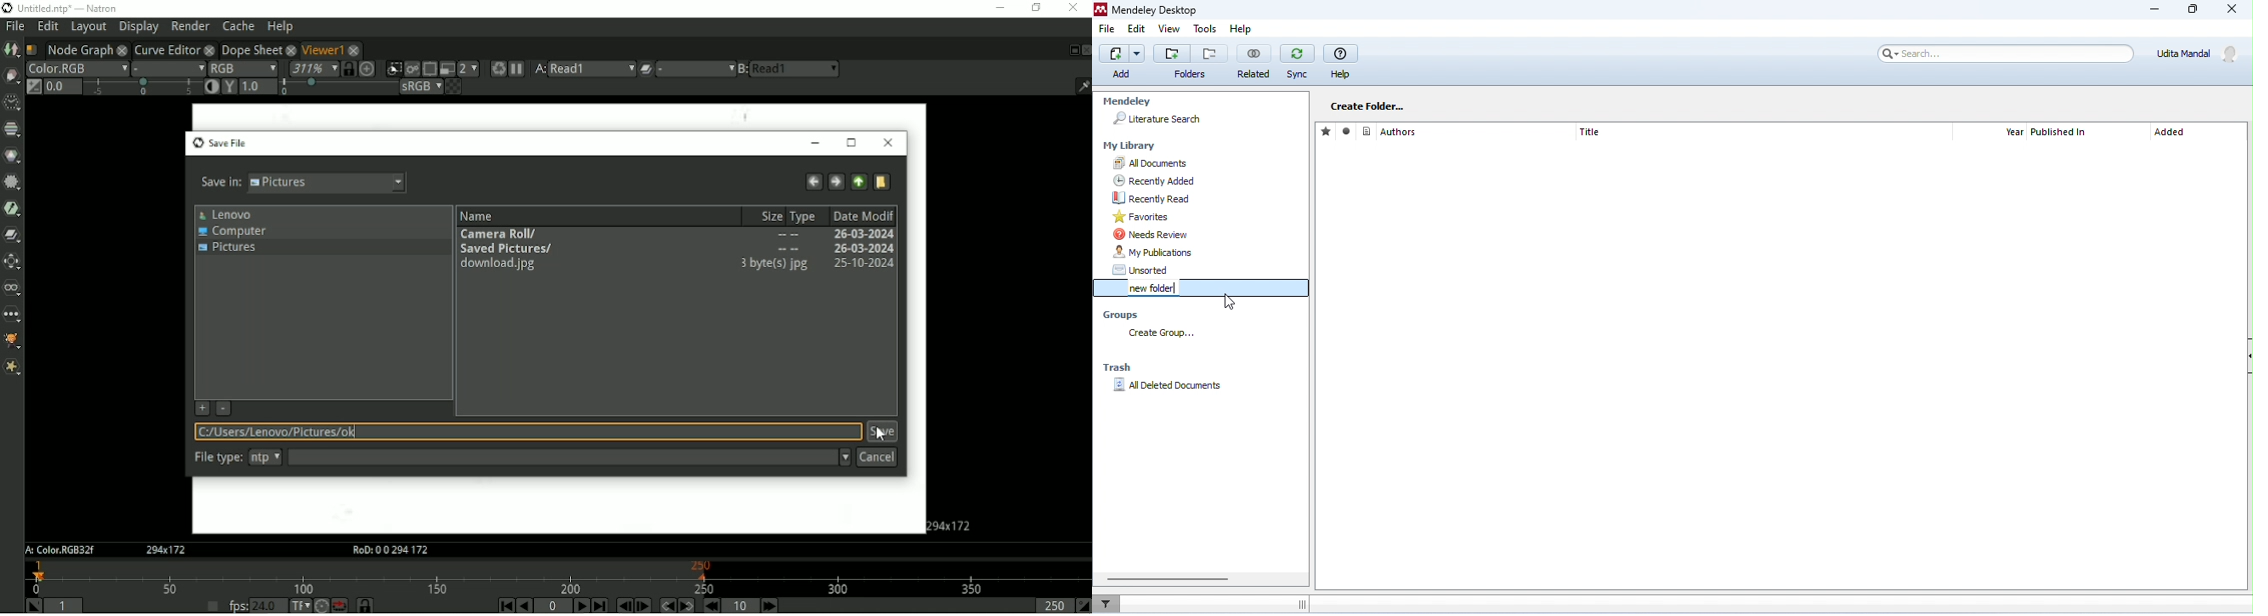 Image resolution: width=2268 pixels, height=616 pixels. Describe the element at coordinates (1248, 30) in the screenshot. I see `help` at that location.